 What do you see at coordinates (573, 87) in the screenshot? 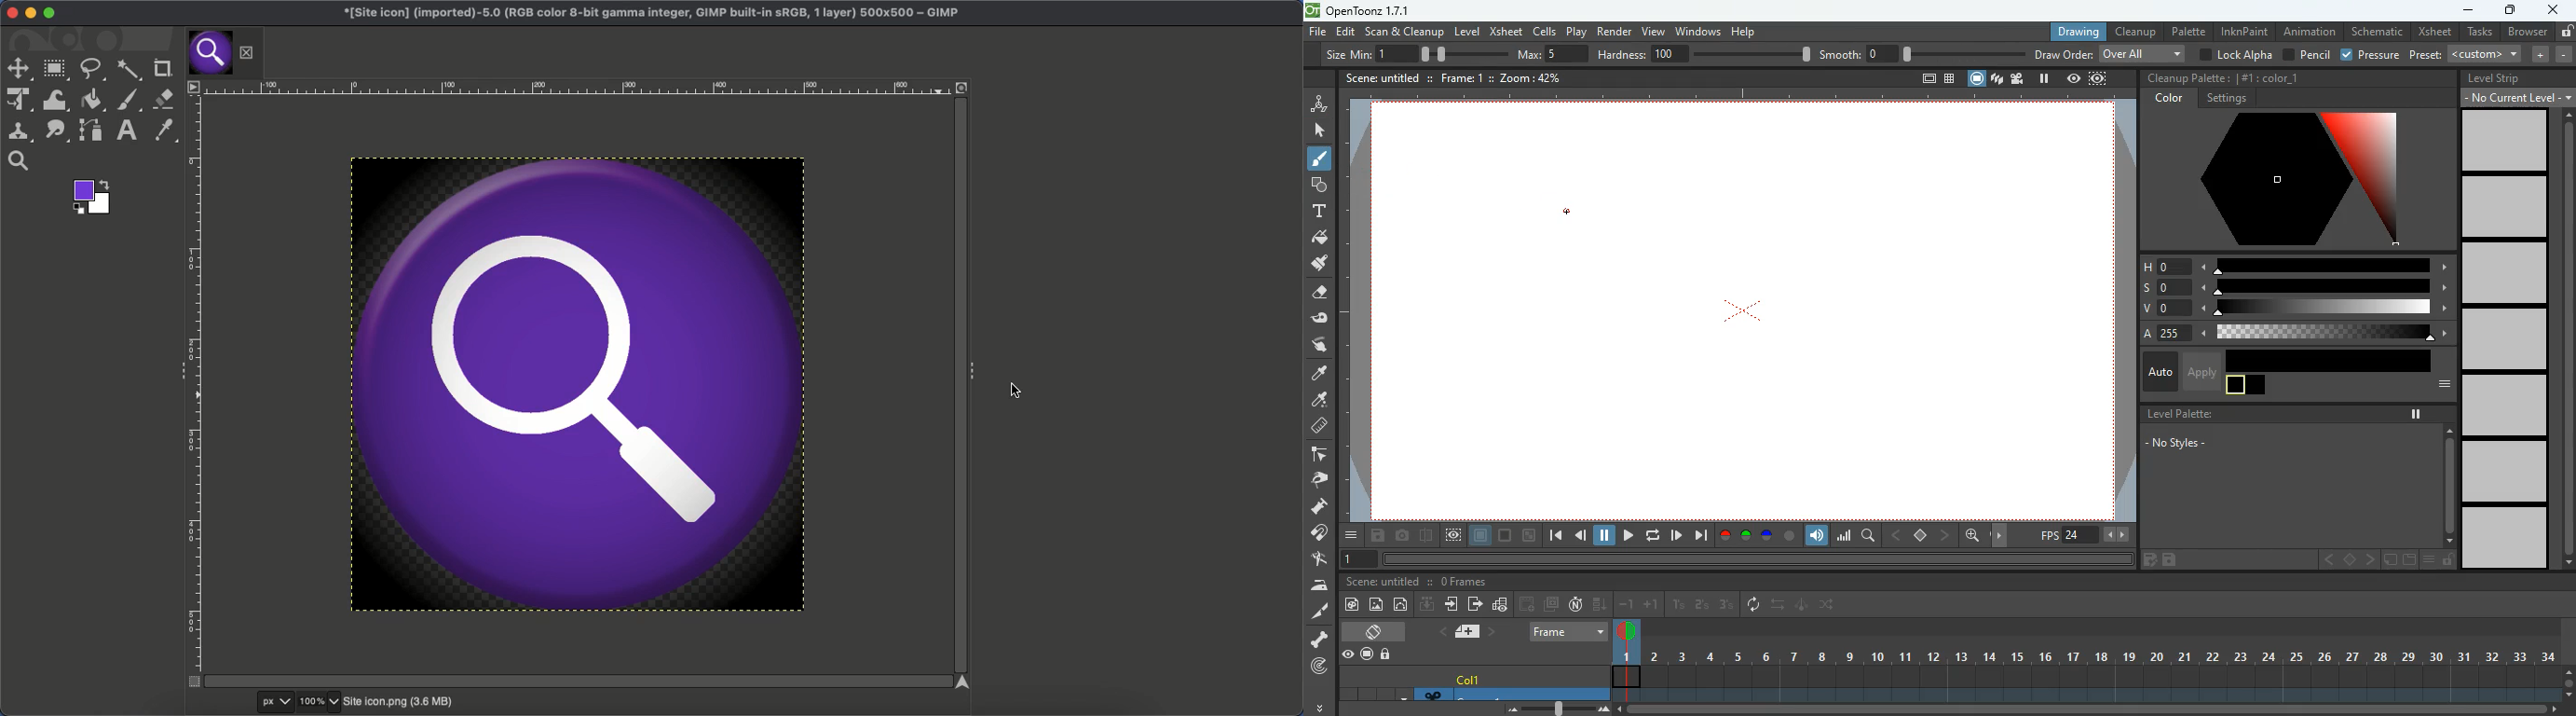
I see `Ruler` at bounding box center [573, 87].